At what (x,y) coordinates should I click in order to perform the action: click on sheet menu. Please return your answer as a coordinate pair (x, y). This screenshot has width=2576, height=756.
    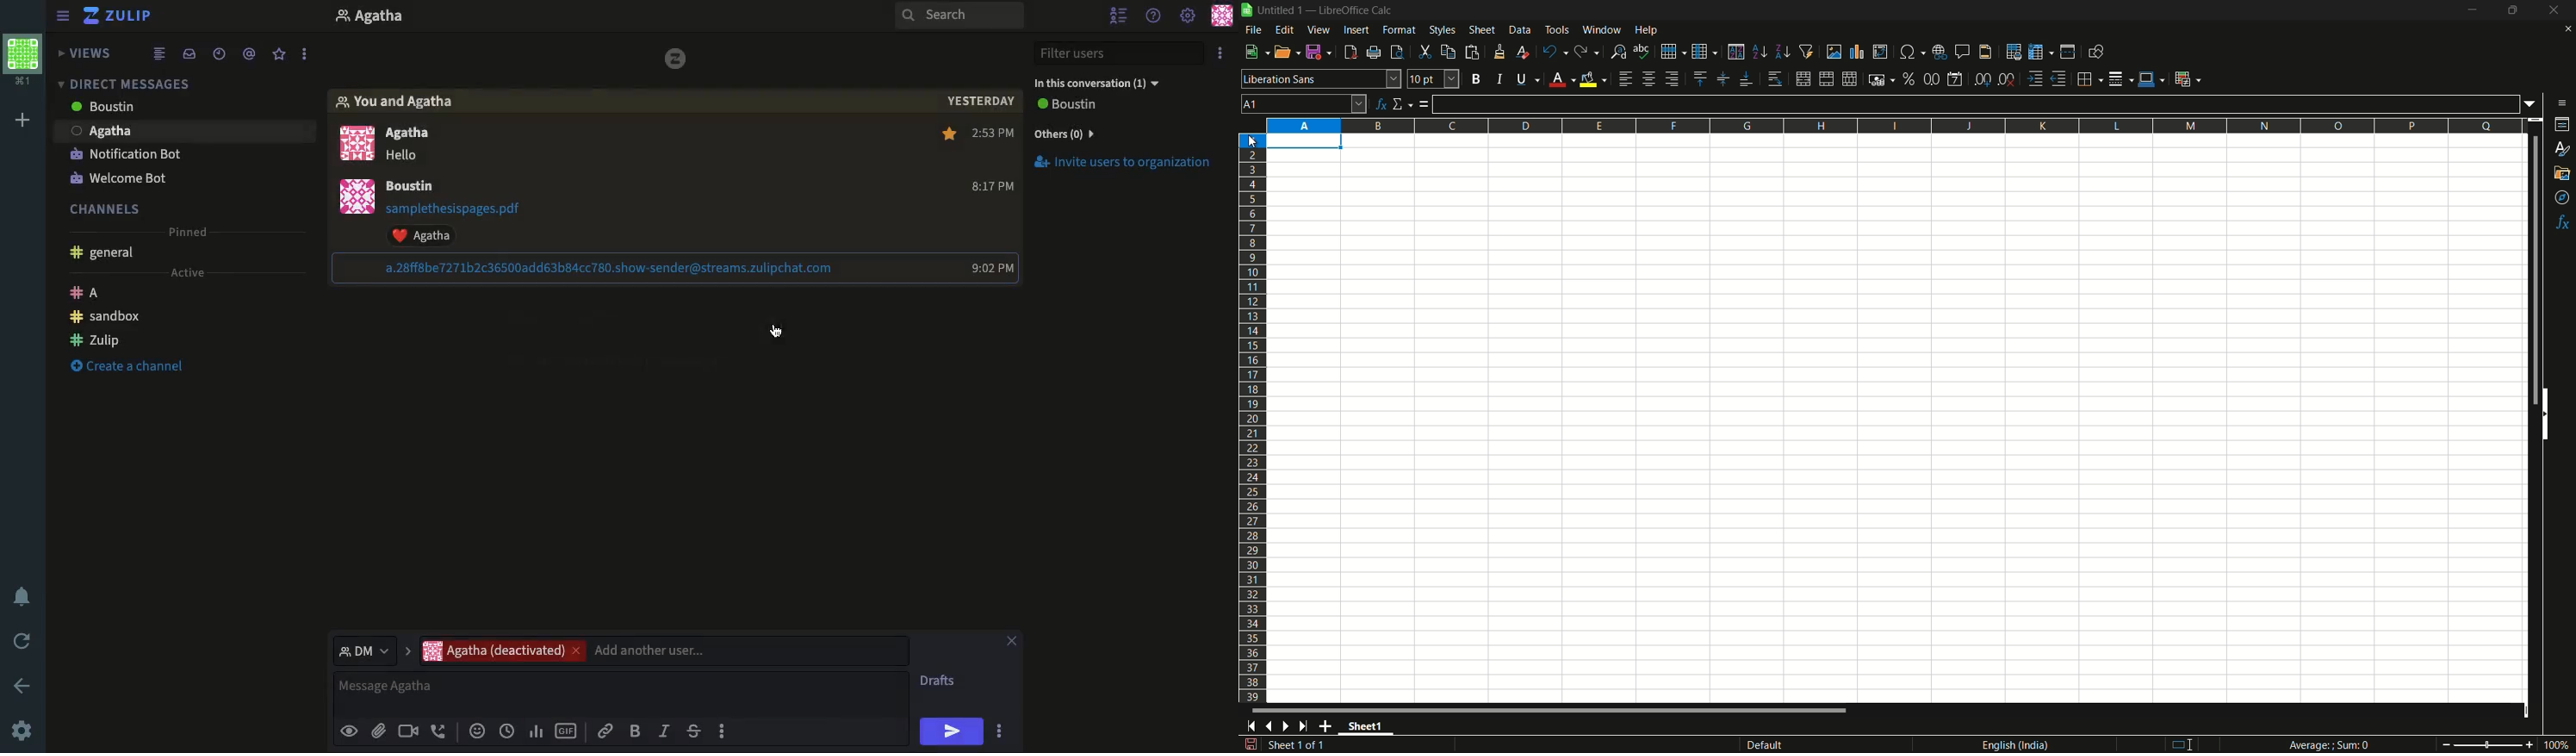
    Looking at the image, I should click on (1482, 30).